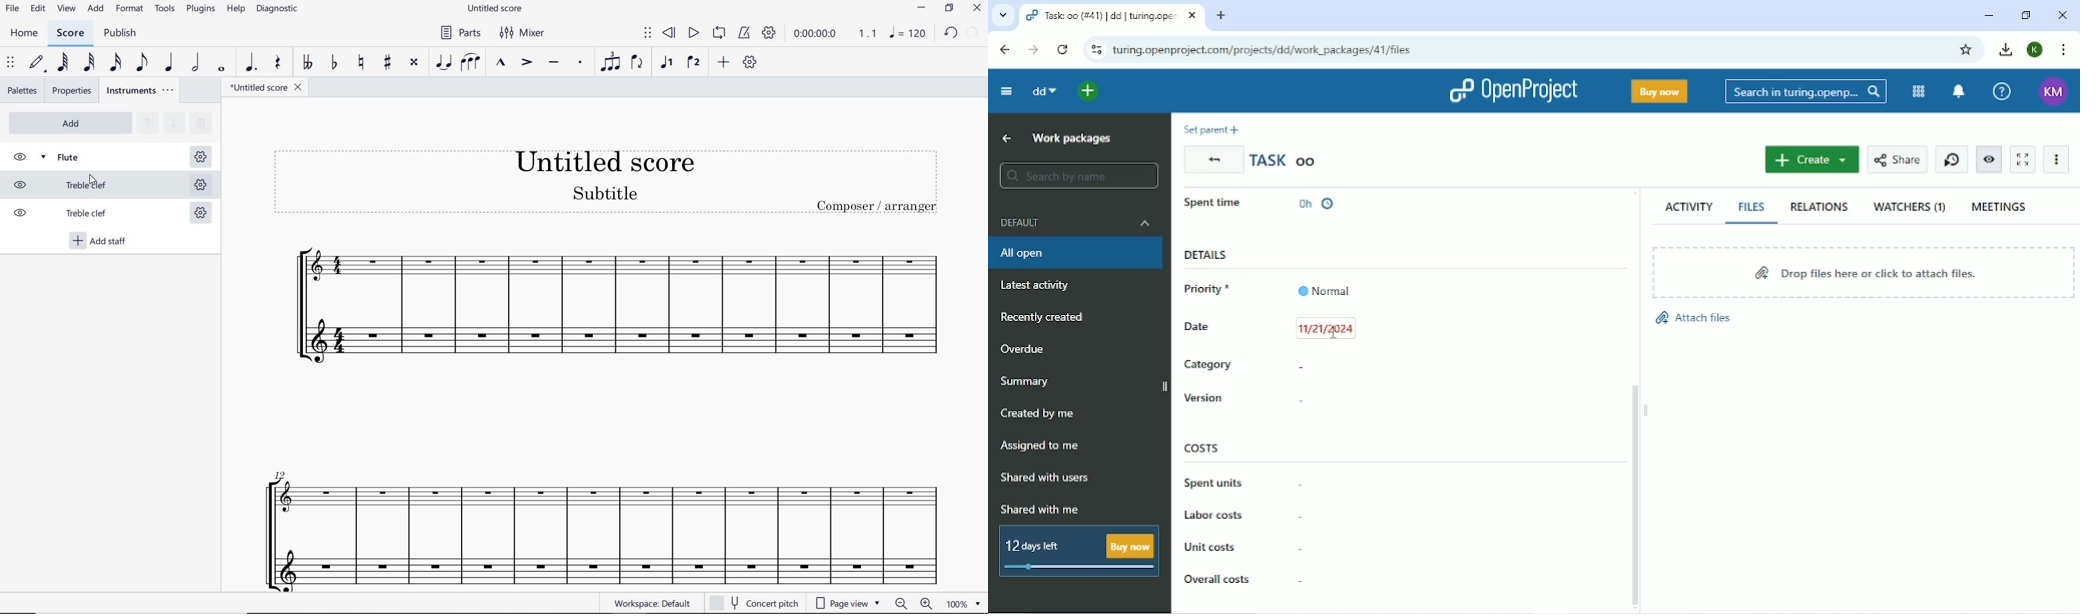 The height and width of the screenshot is (616, 2100). What do you see at coordinates (1001, 15) in the screenshot?
I see `Search tab` at bounding box center [1001, 15].